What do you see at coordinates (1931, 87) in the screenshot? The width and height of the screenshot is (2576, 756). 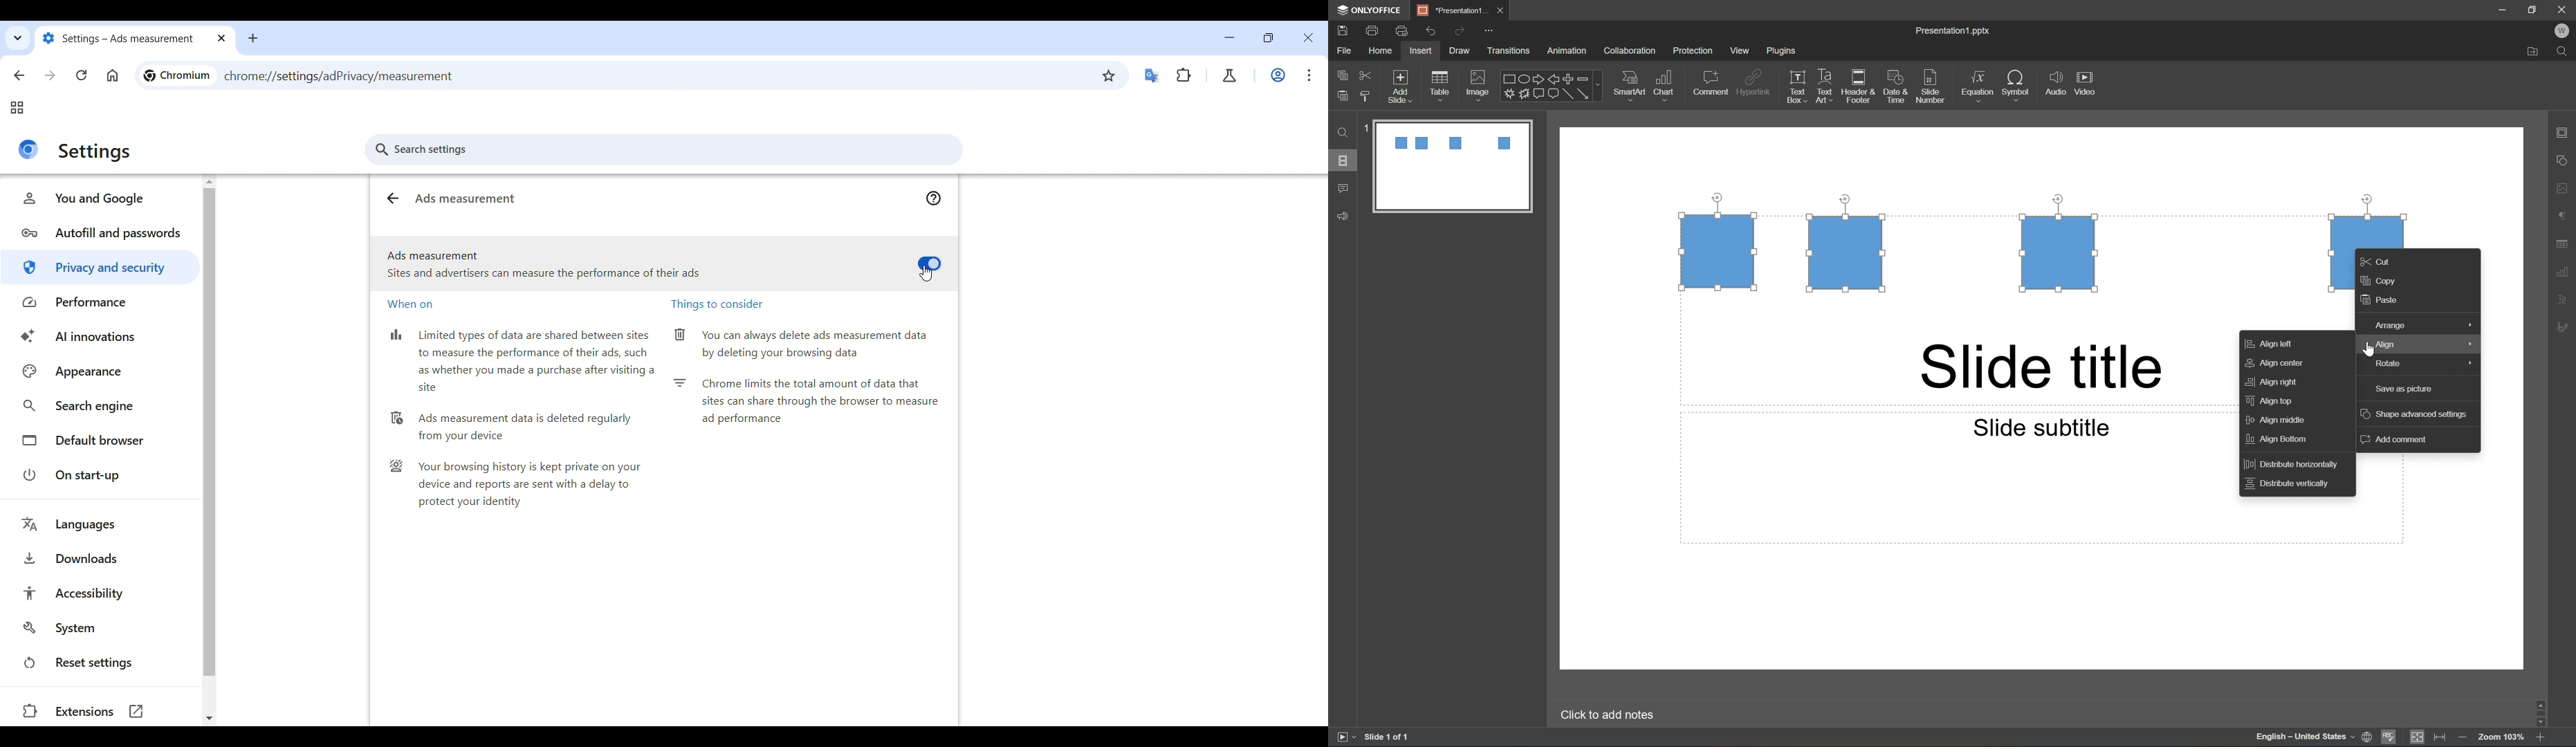 I see `slide number` at bounding box center [1931, 87].